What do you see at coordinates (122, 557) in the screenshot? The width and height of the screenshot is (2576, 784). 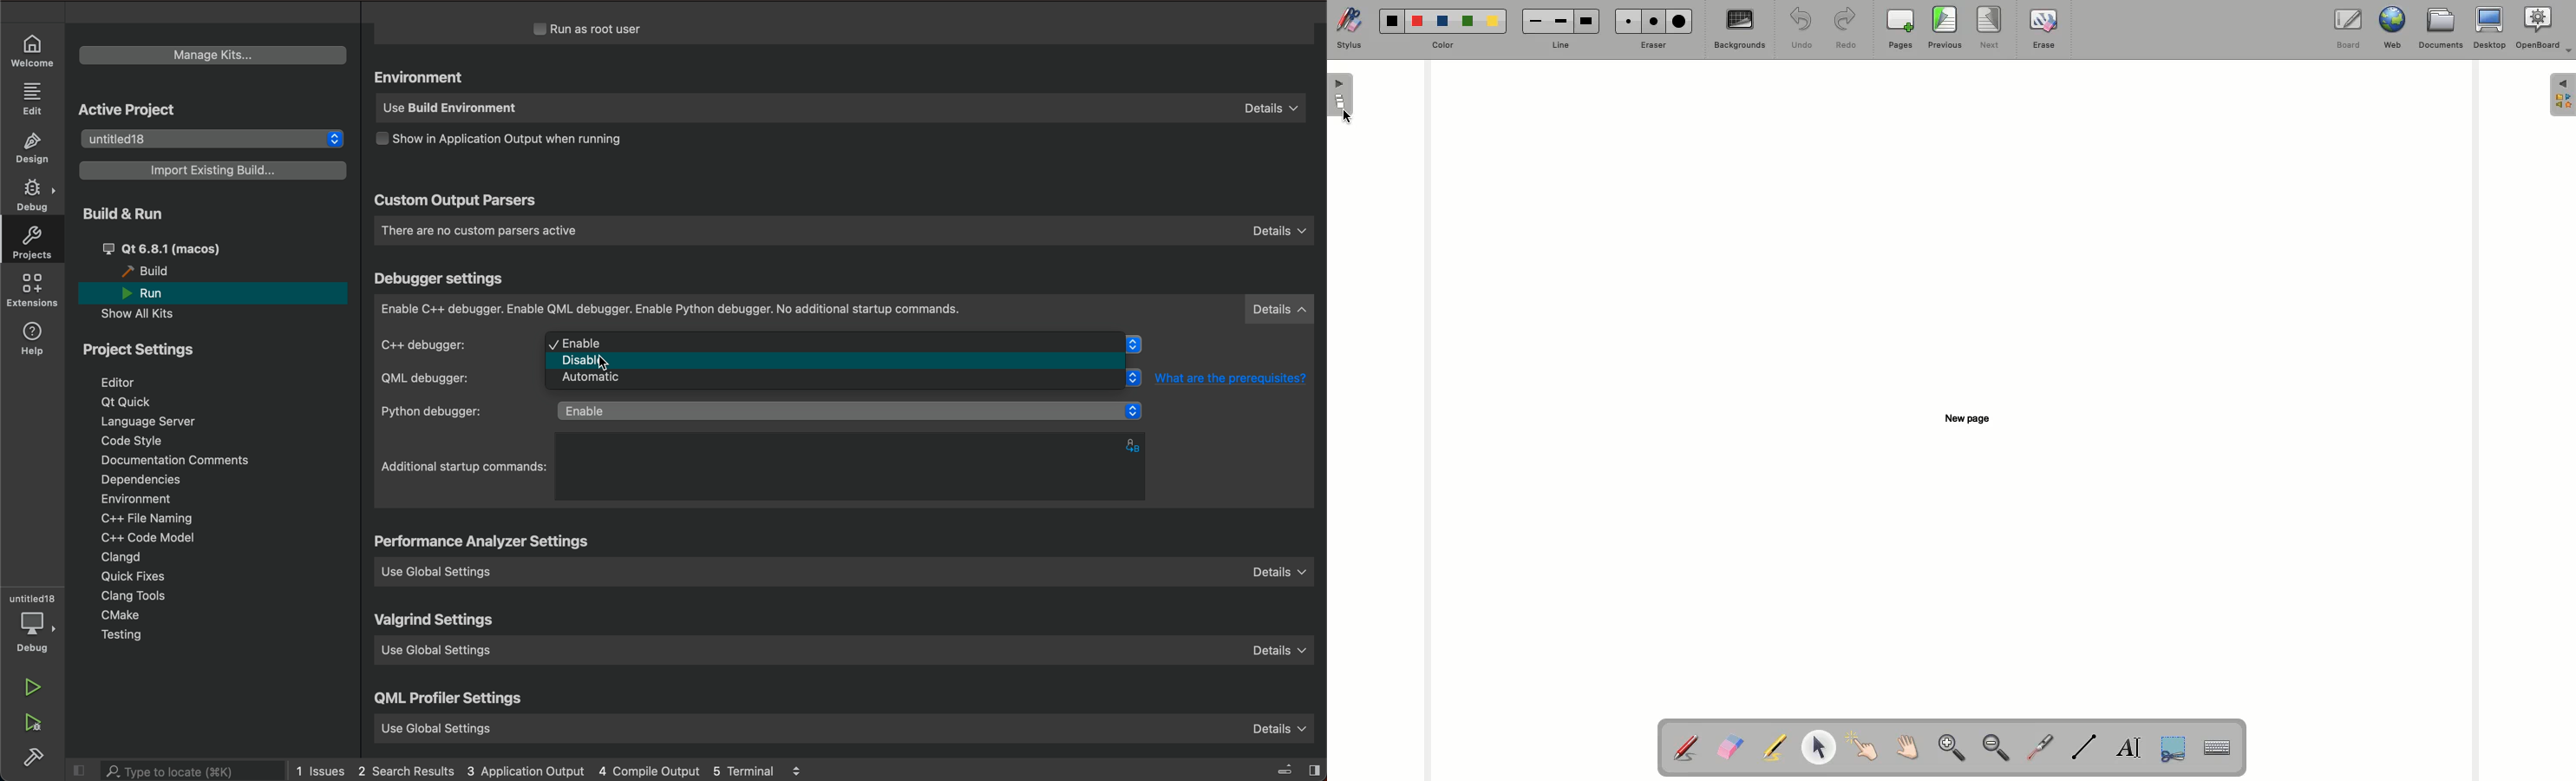 I see `clangd` at bounding box center [122, 557].